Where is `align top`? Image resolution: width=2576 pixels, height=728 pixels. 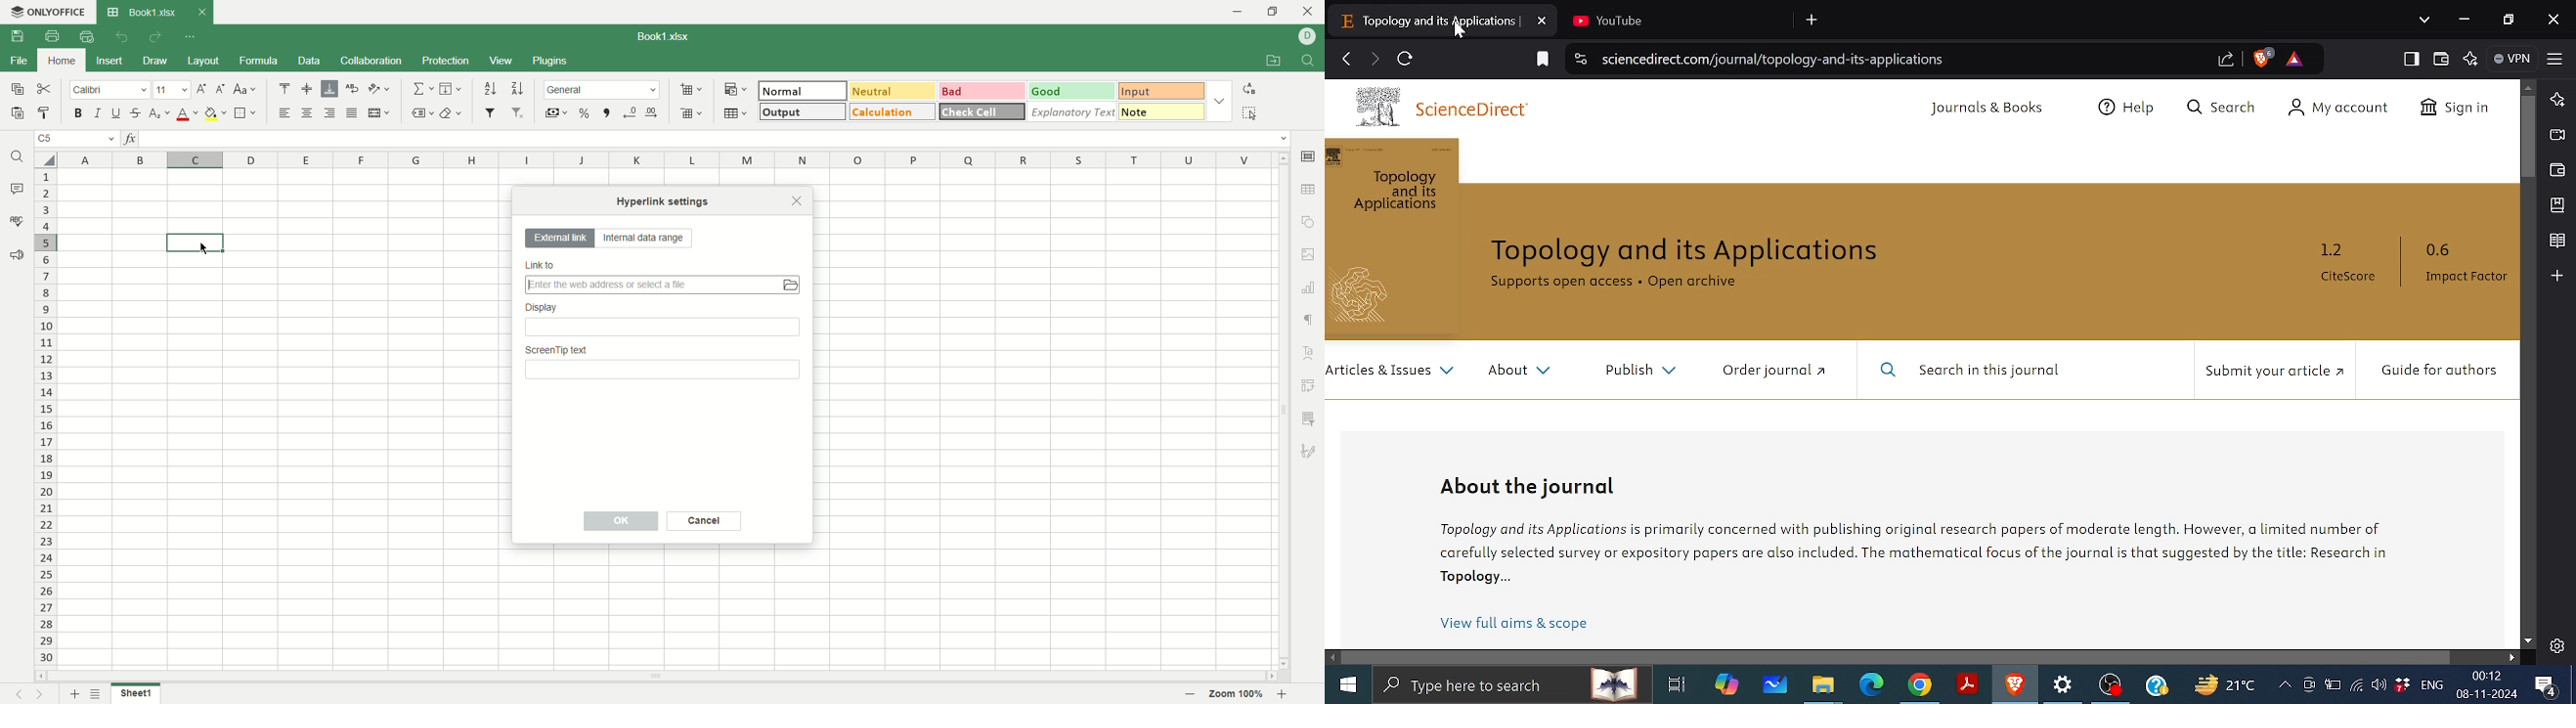
align top is located at coordinates (284, 88).